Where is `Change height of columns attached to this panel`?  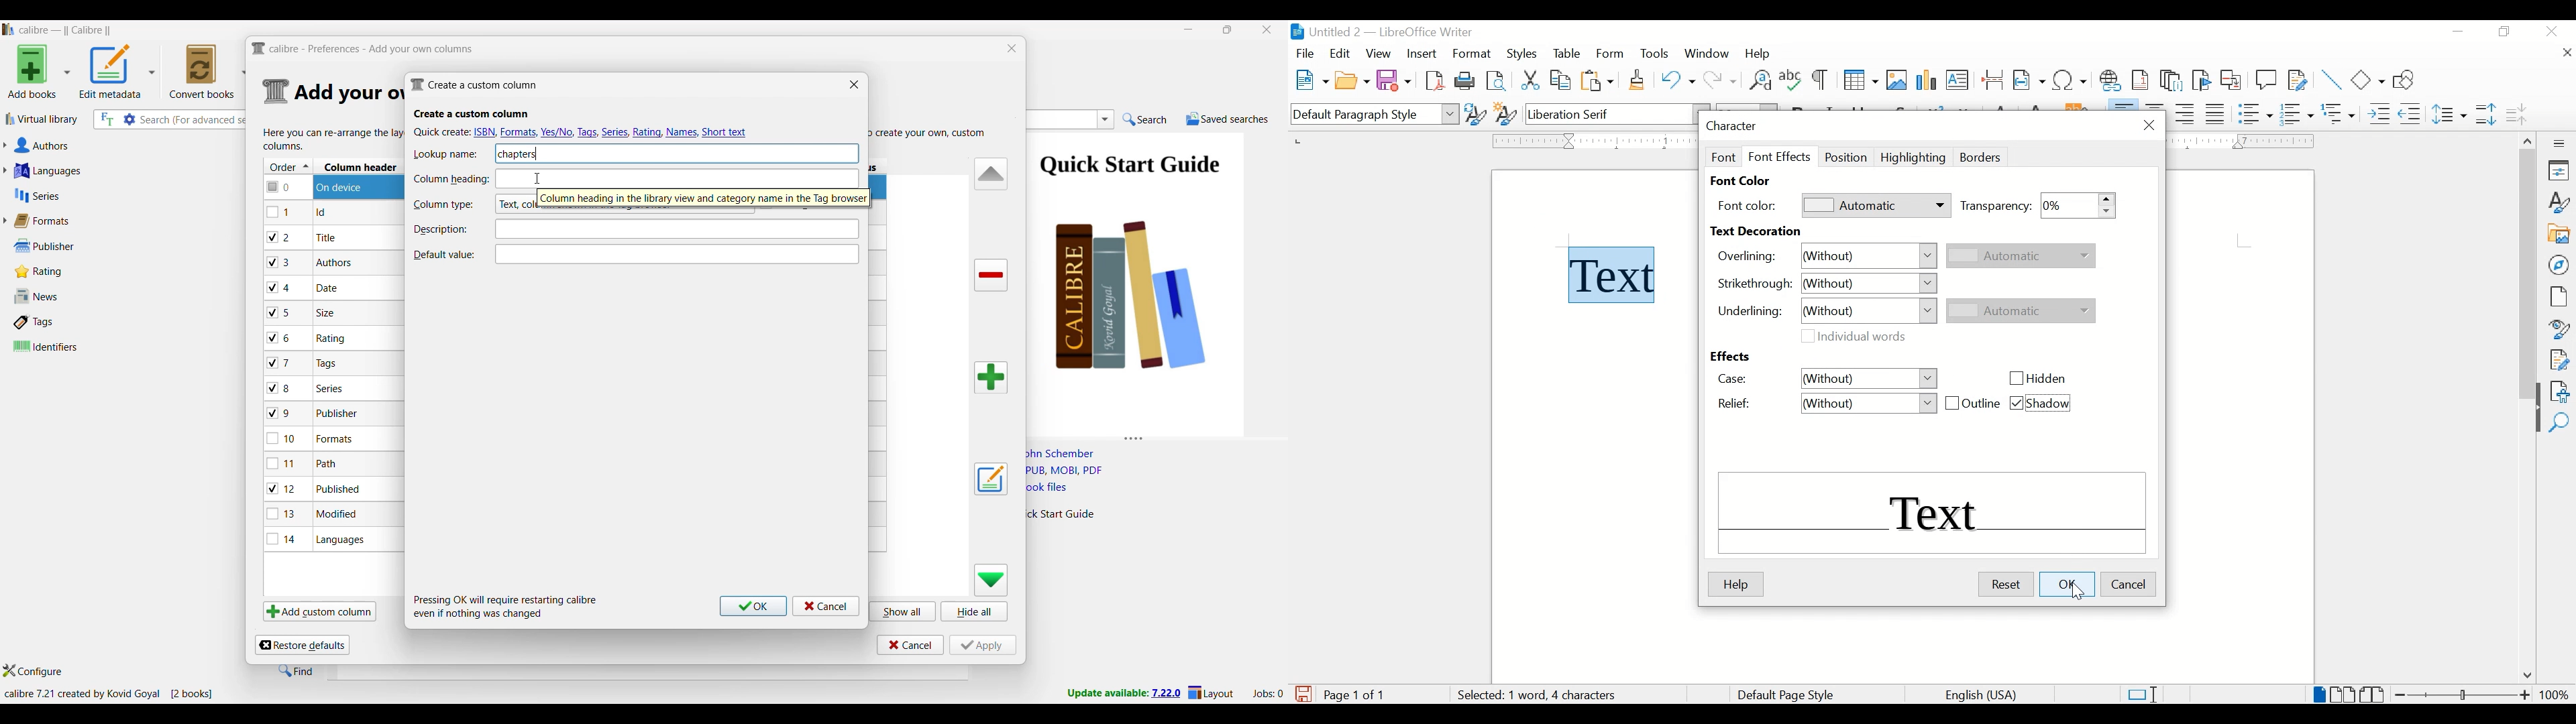 Change height of columns attached to this panel is located at coordinates (1157, 436).